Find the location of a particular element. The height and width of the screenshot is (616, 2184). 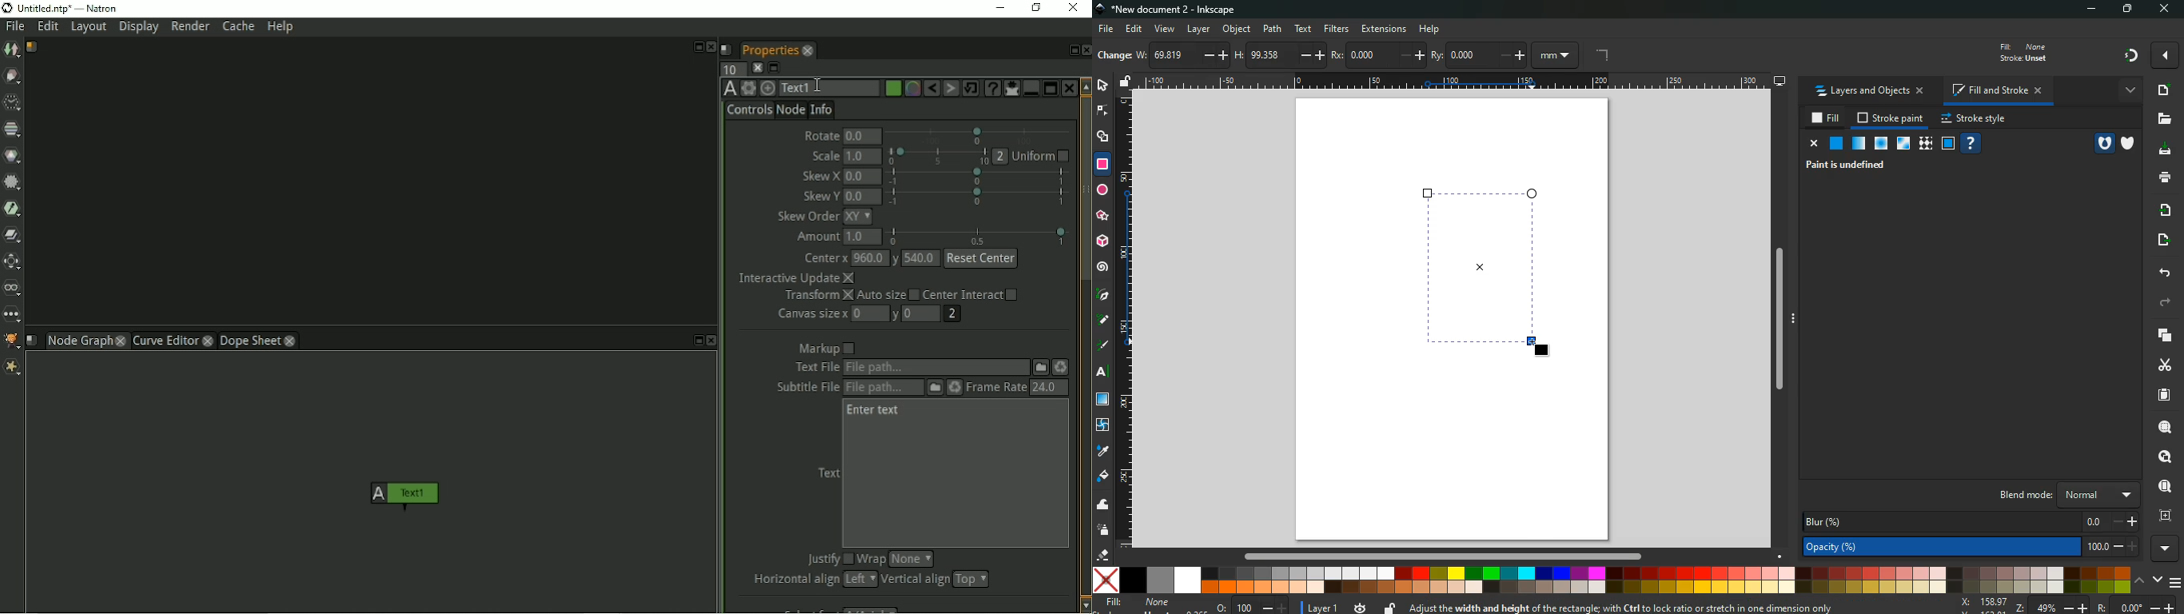

layers and objects is located at coordinates (1871, 92).